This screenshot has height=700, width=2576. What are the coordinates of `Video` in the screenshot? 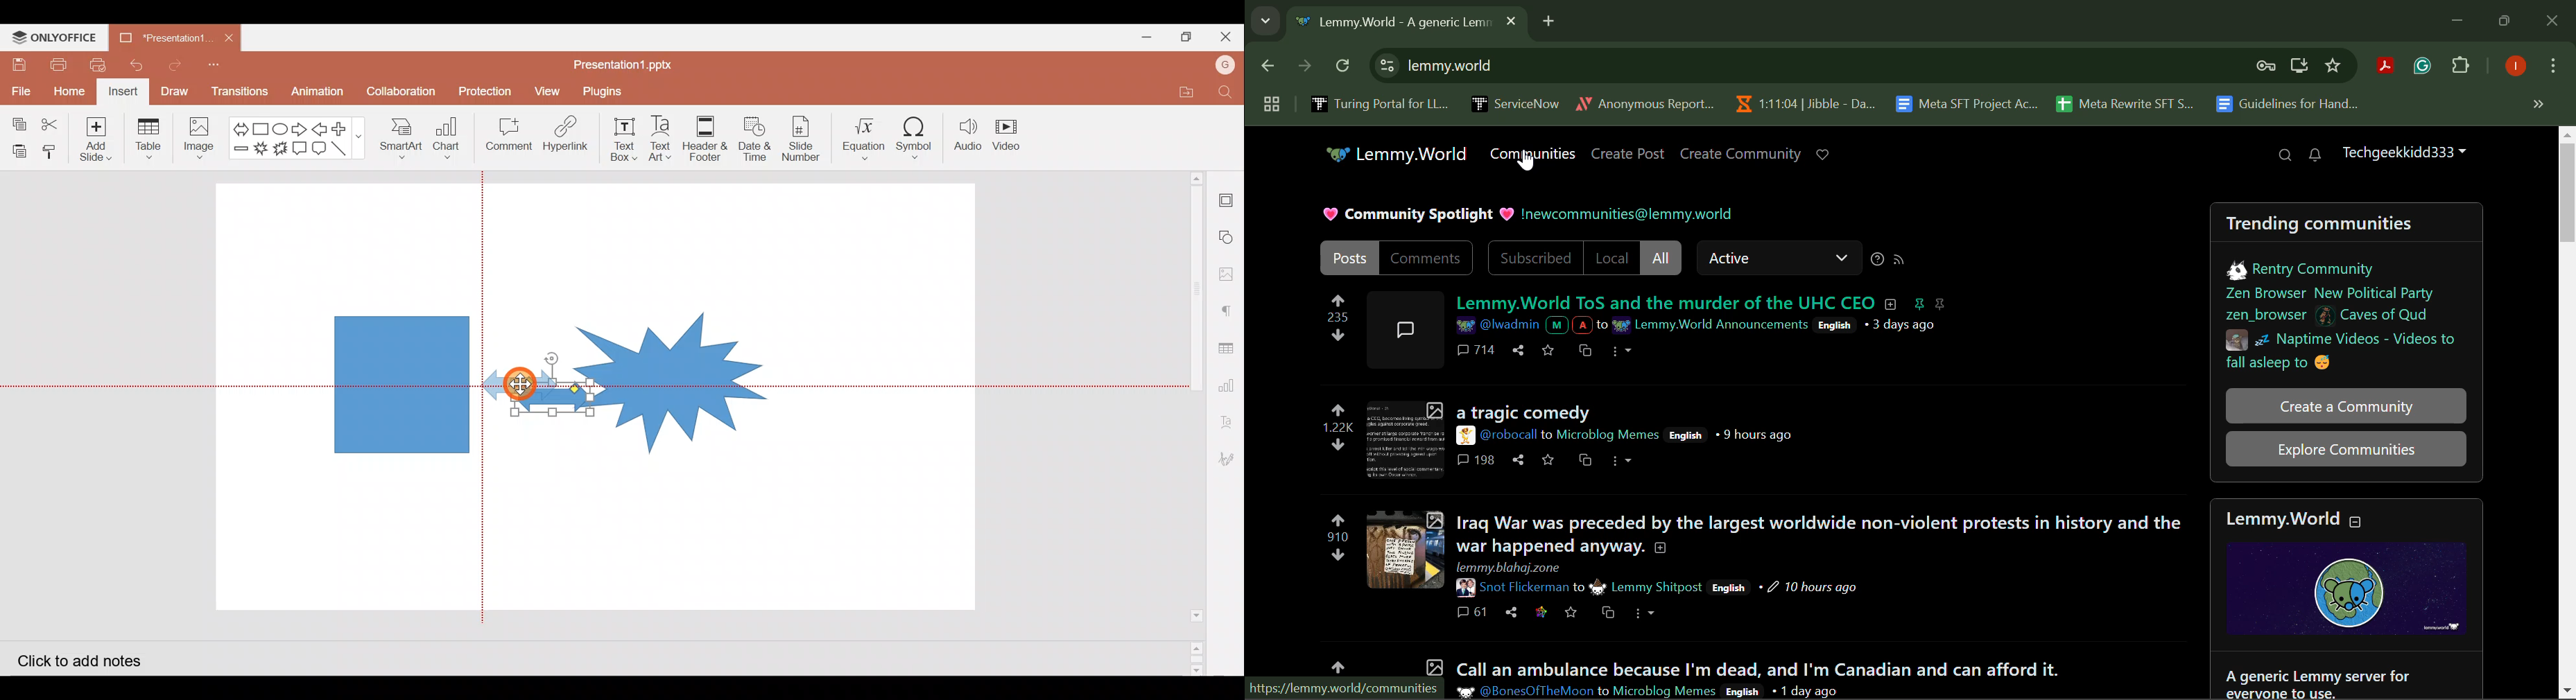 It's located at (1015, 136).